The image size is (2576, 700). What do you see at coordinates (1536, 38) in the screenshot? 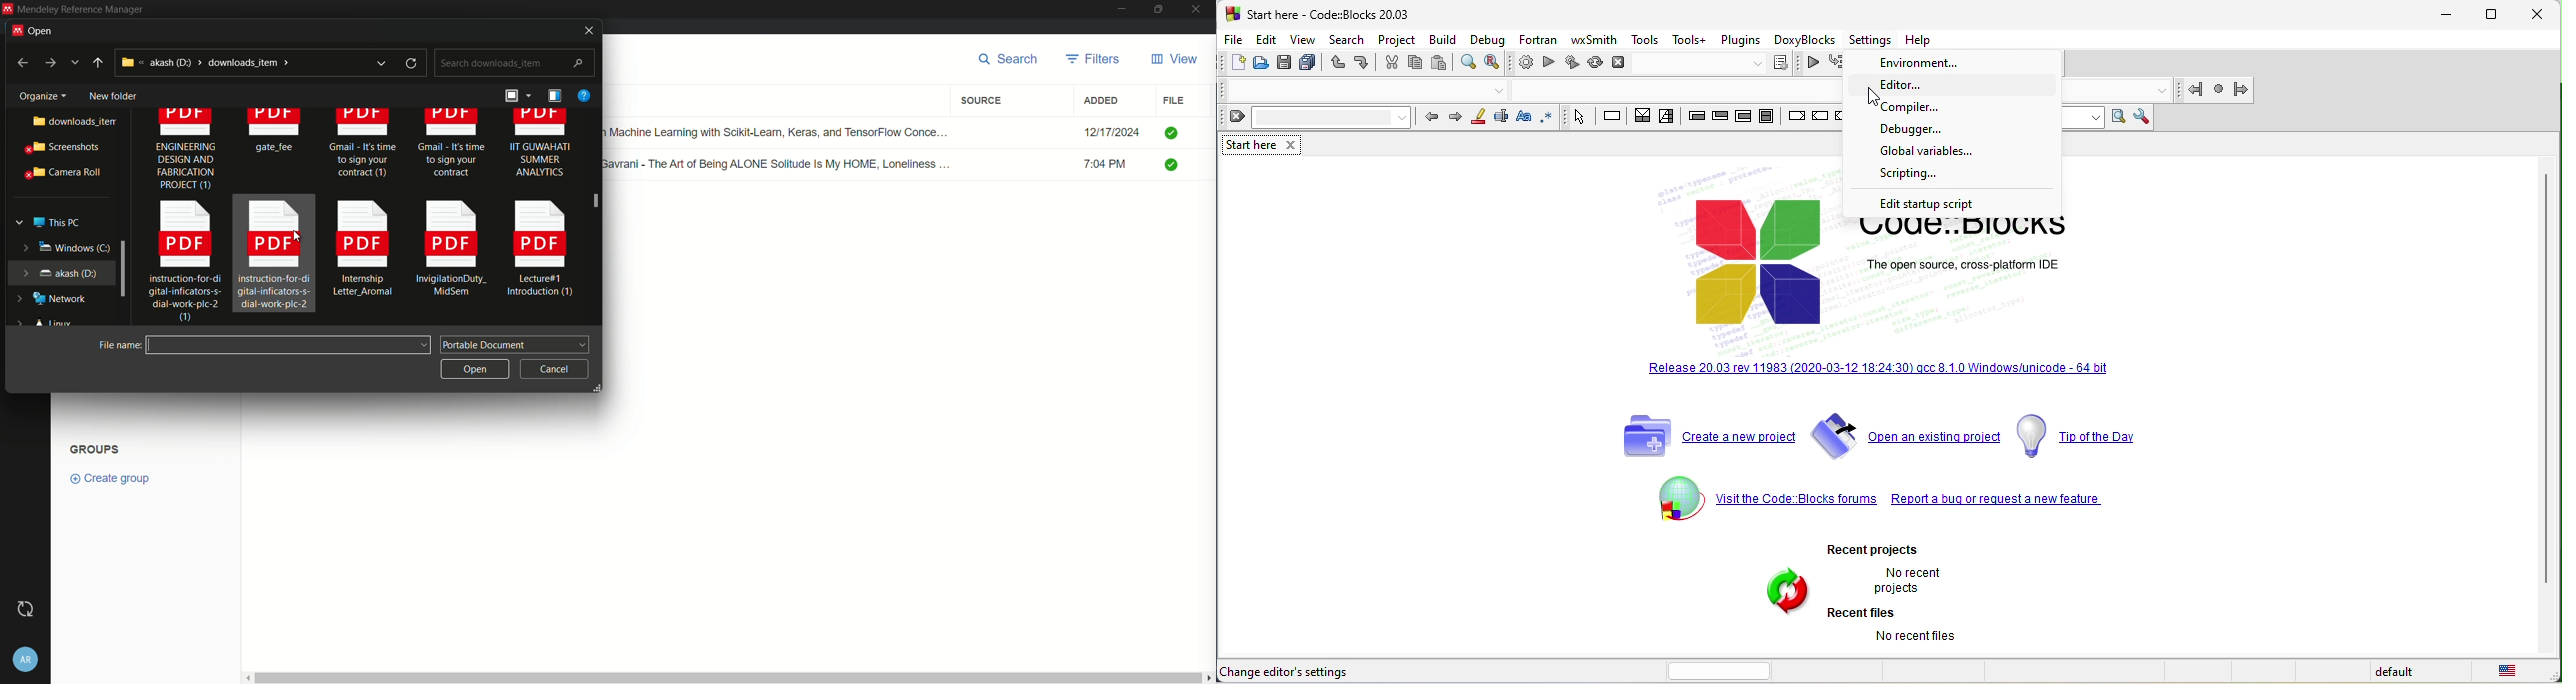
I see `fortran` at bounding box center [1536, 38].